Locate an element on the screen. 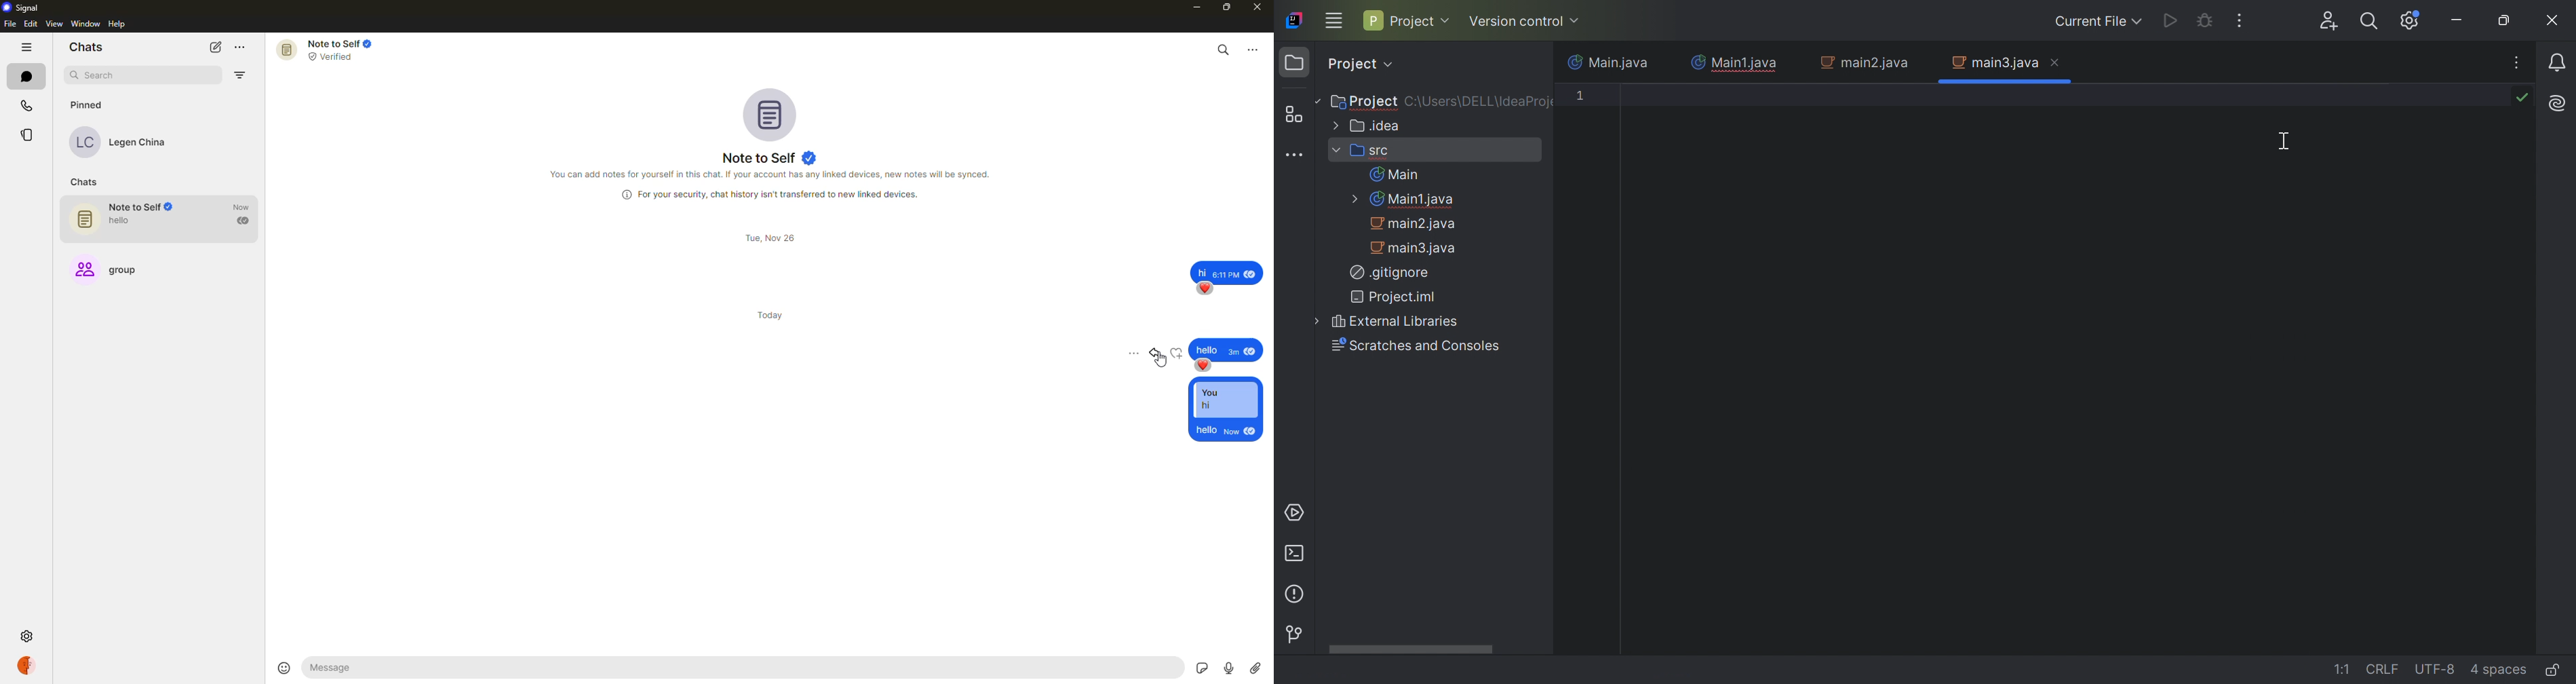 The width and height of the screenshot is (2576, 700). new chat is located at coordinates (216, 46).